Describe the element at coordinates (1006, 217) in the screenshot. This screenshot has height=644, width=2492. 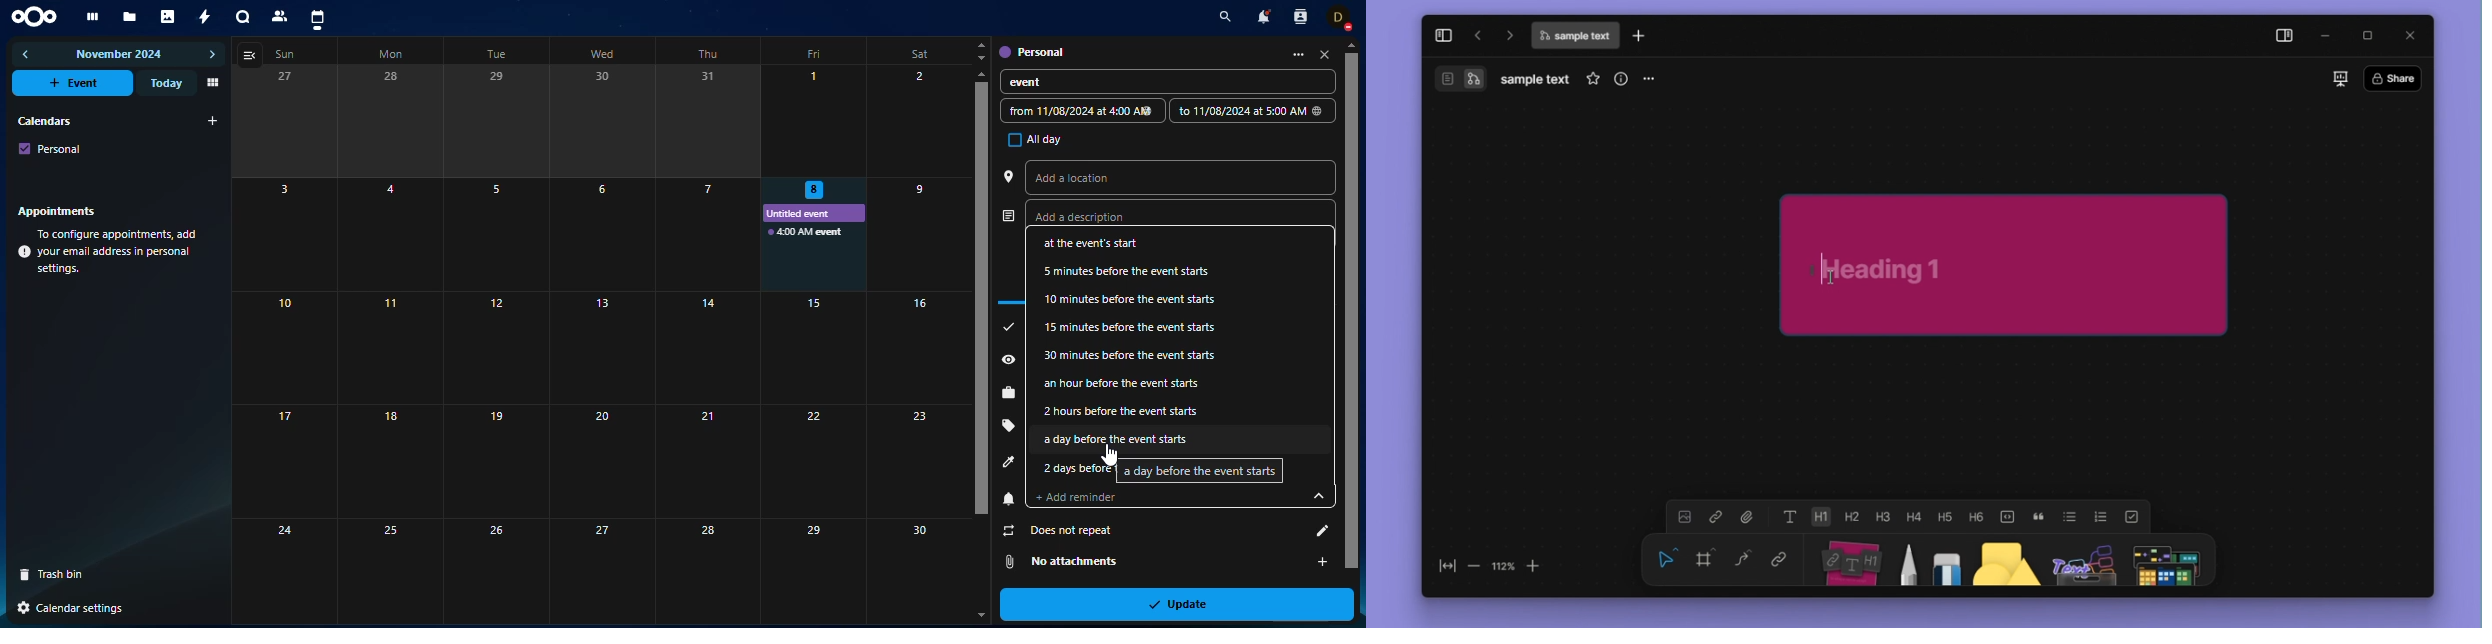
I see `author` at that location.